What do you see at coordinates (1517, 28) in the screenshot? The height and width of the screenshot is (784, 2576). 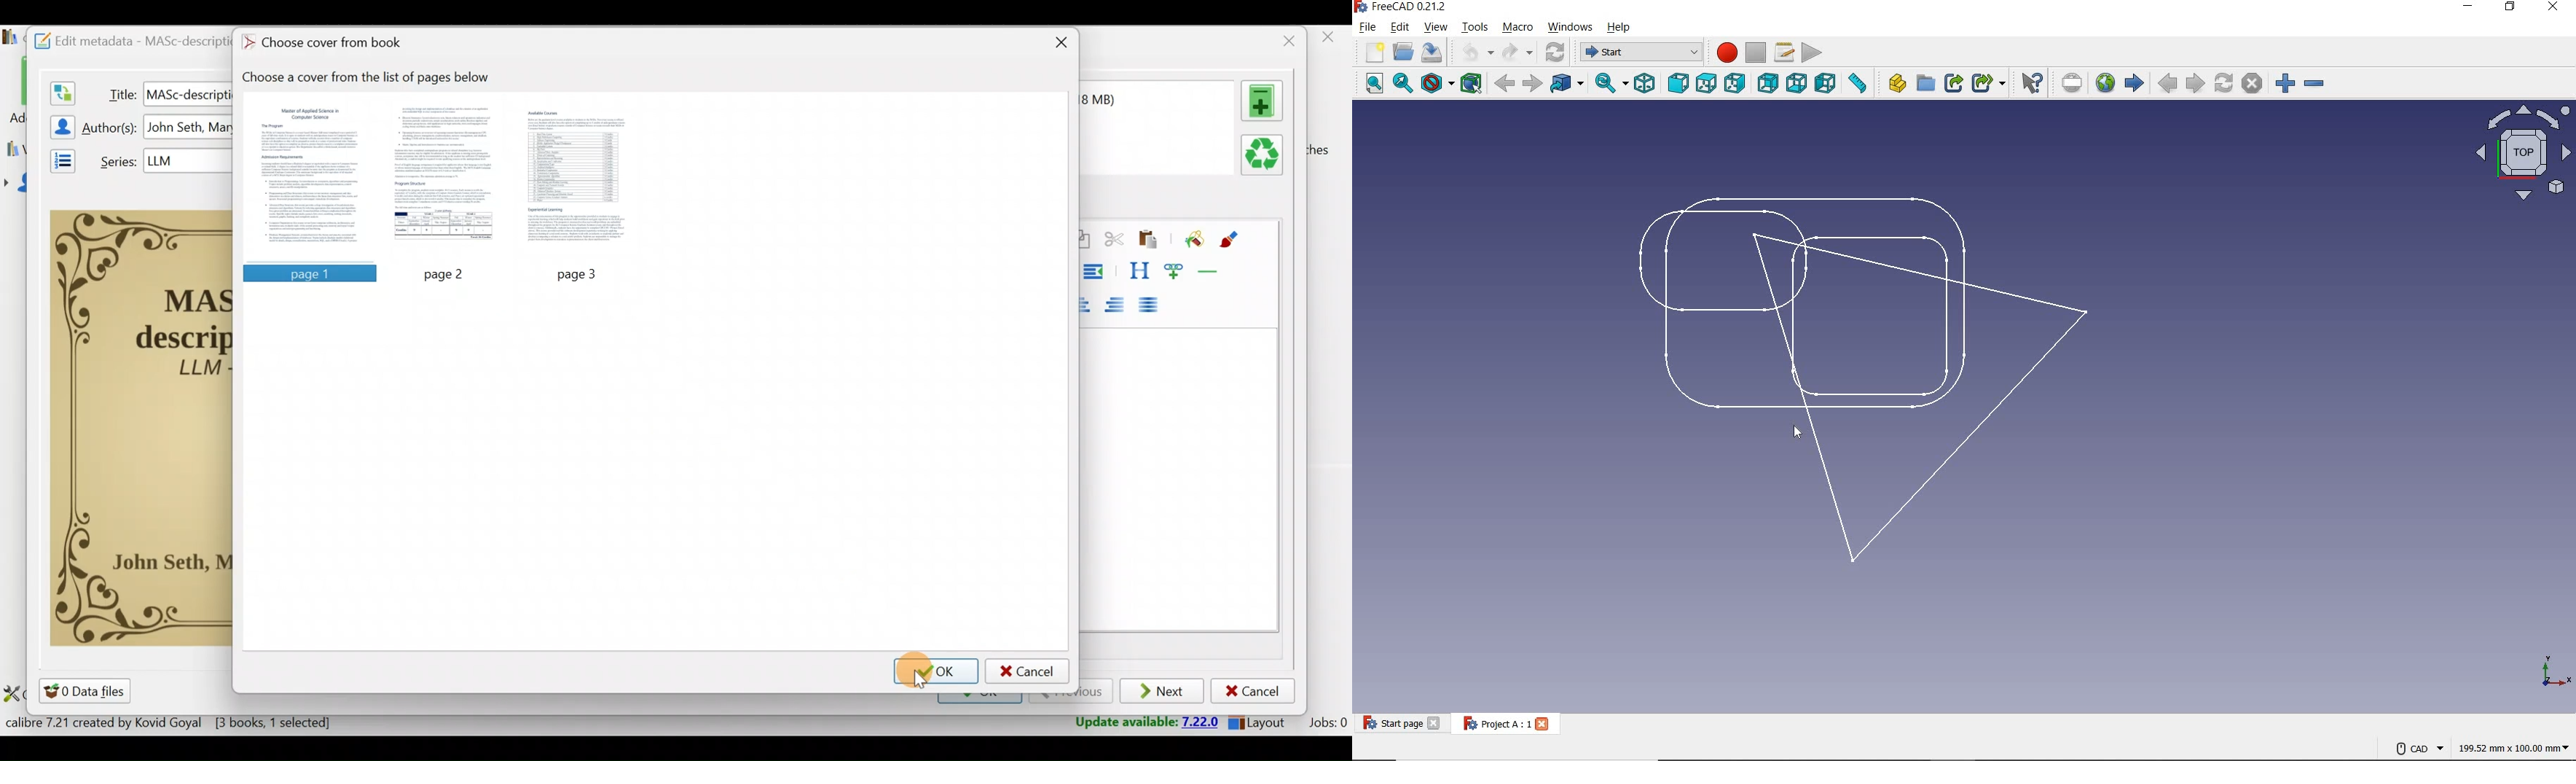 I see `MACRO` at bounding box center [1517, 28].